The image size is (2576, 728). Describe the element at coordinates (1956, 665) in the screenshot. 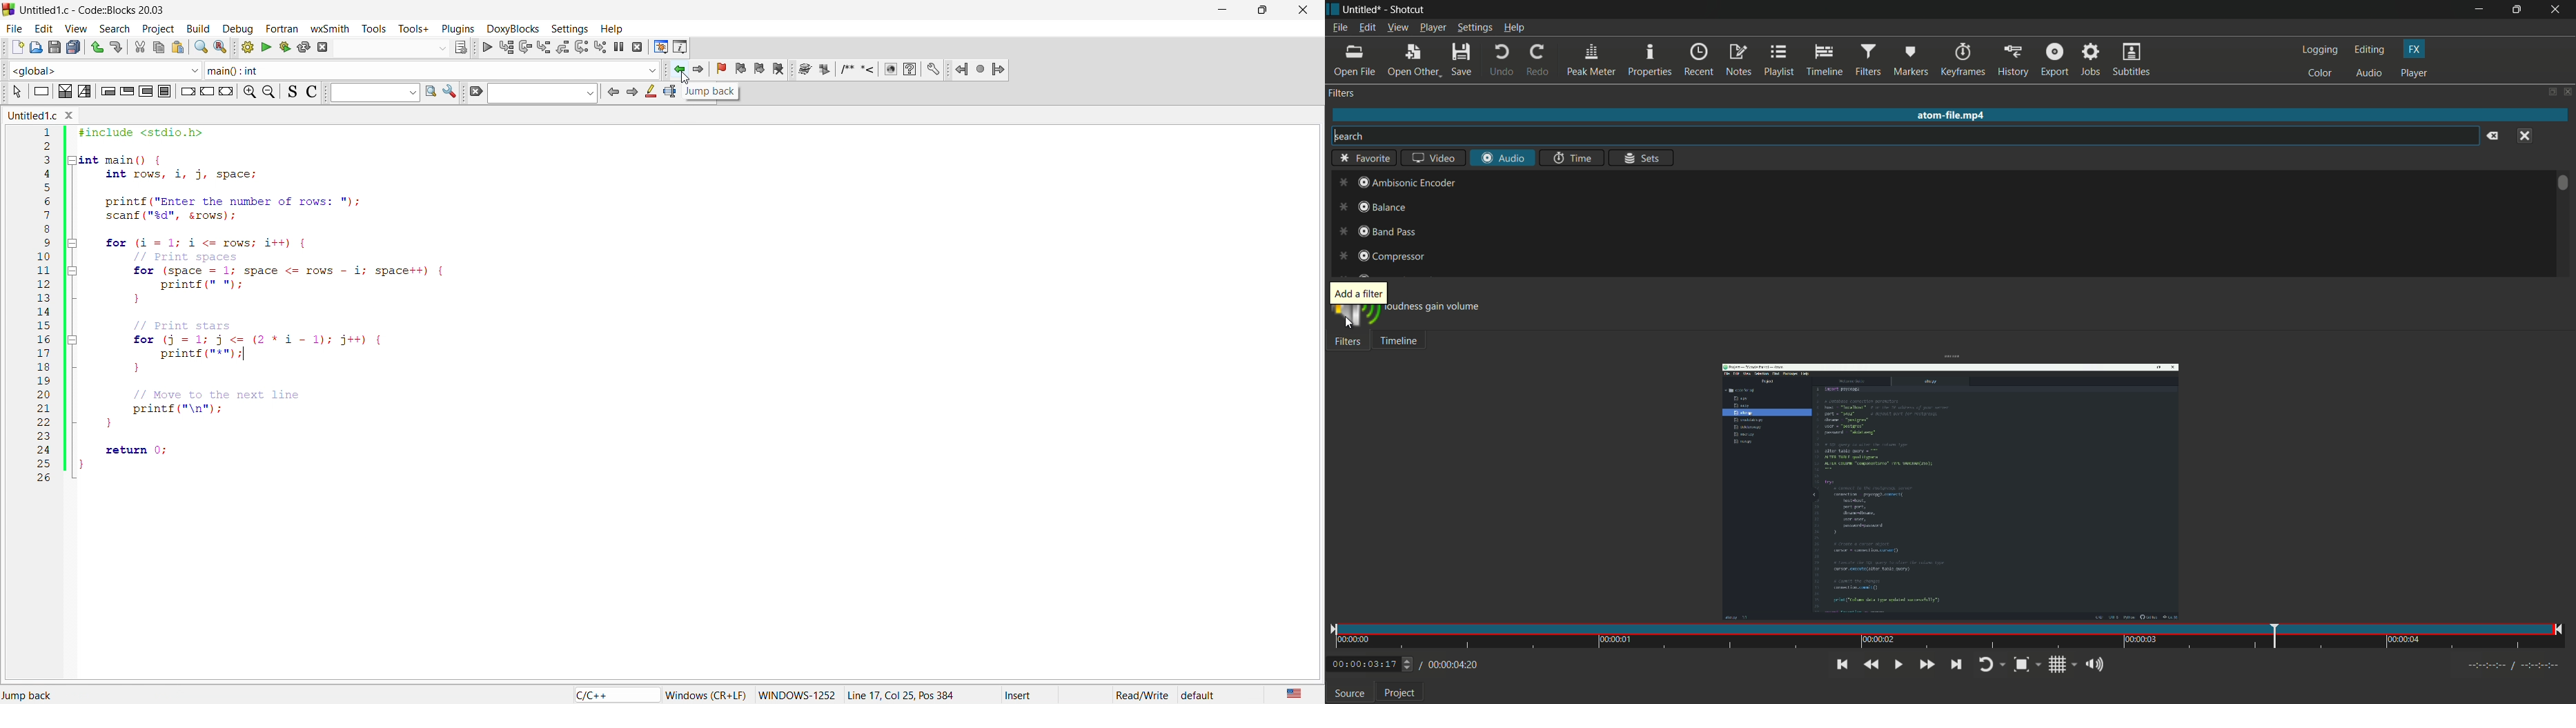

I see `skip to next point` at that location.